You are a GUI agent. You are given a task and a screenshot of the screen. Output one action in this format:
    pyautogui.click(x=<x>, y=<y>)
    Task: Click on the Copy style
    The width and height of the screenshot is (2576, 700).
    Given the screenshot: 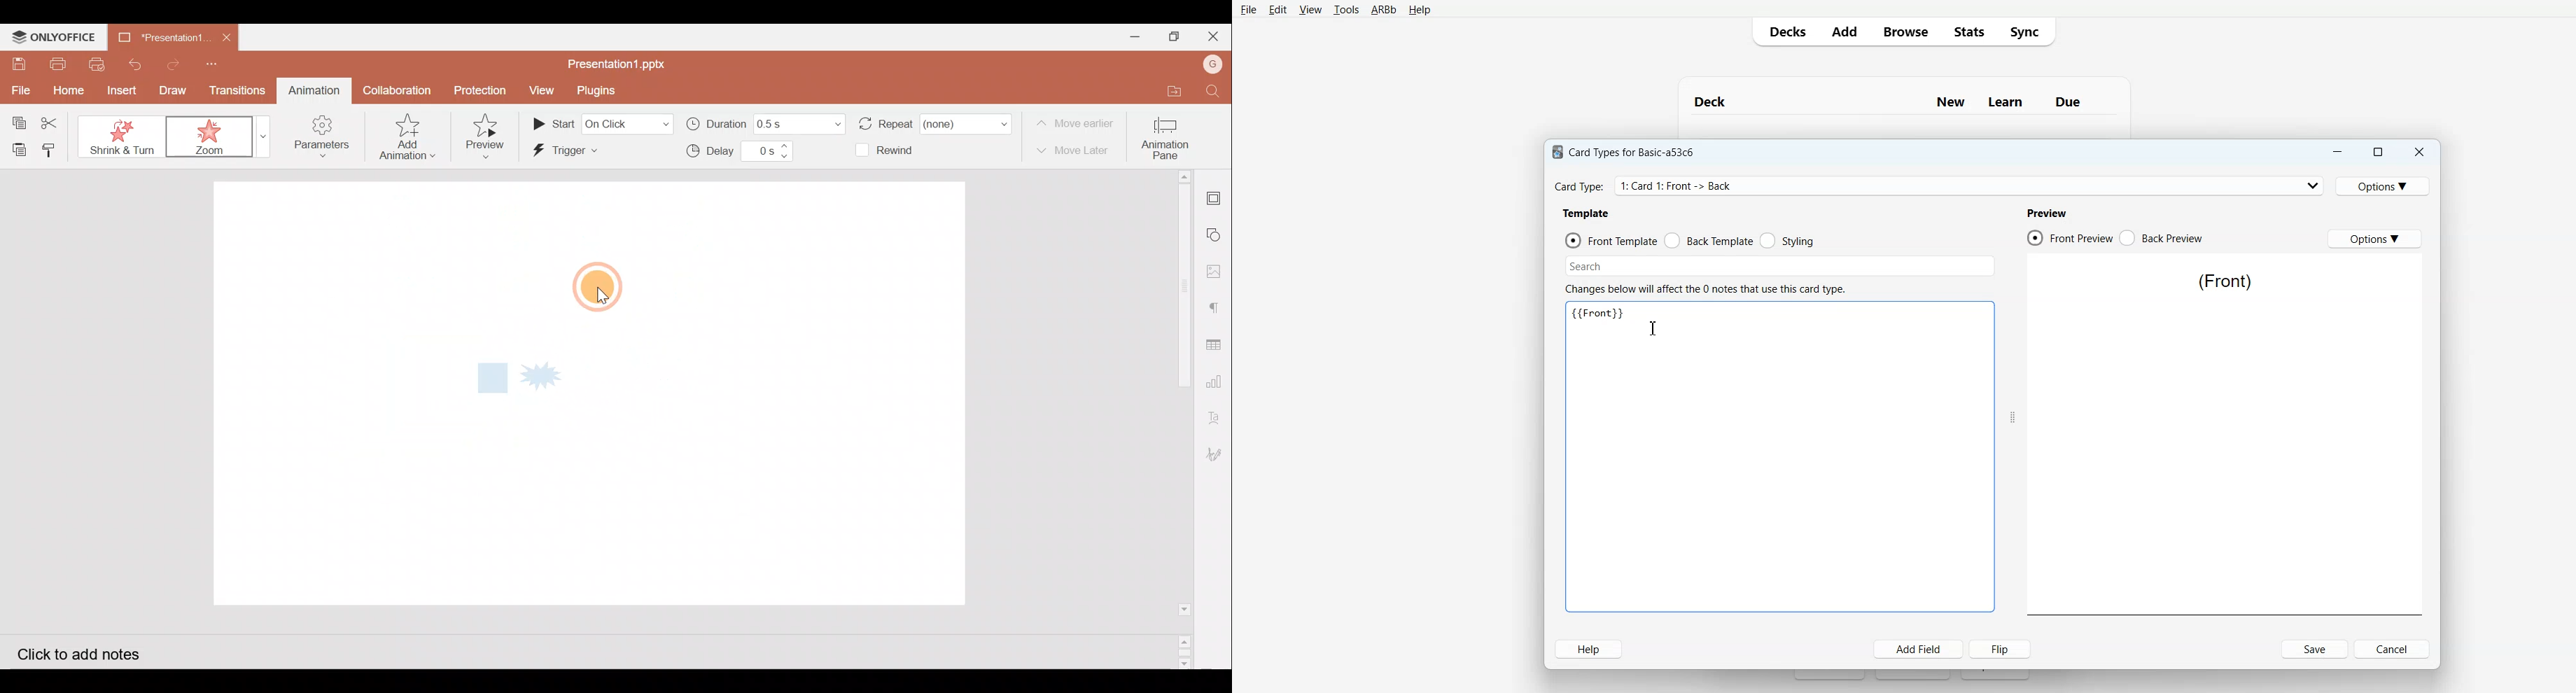 What is the action you would take?
    pyautogui.click(x=55, y=148)
    